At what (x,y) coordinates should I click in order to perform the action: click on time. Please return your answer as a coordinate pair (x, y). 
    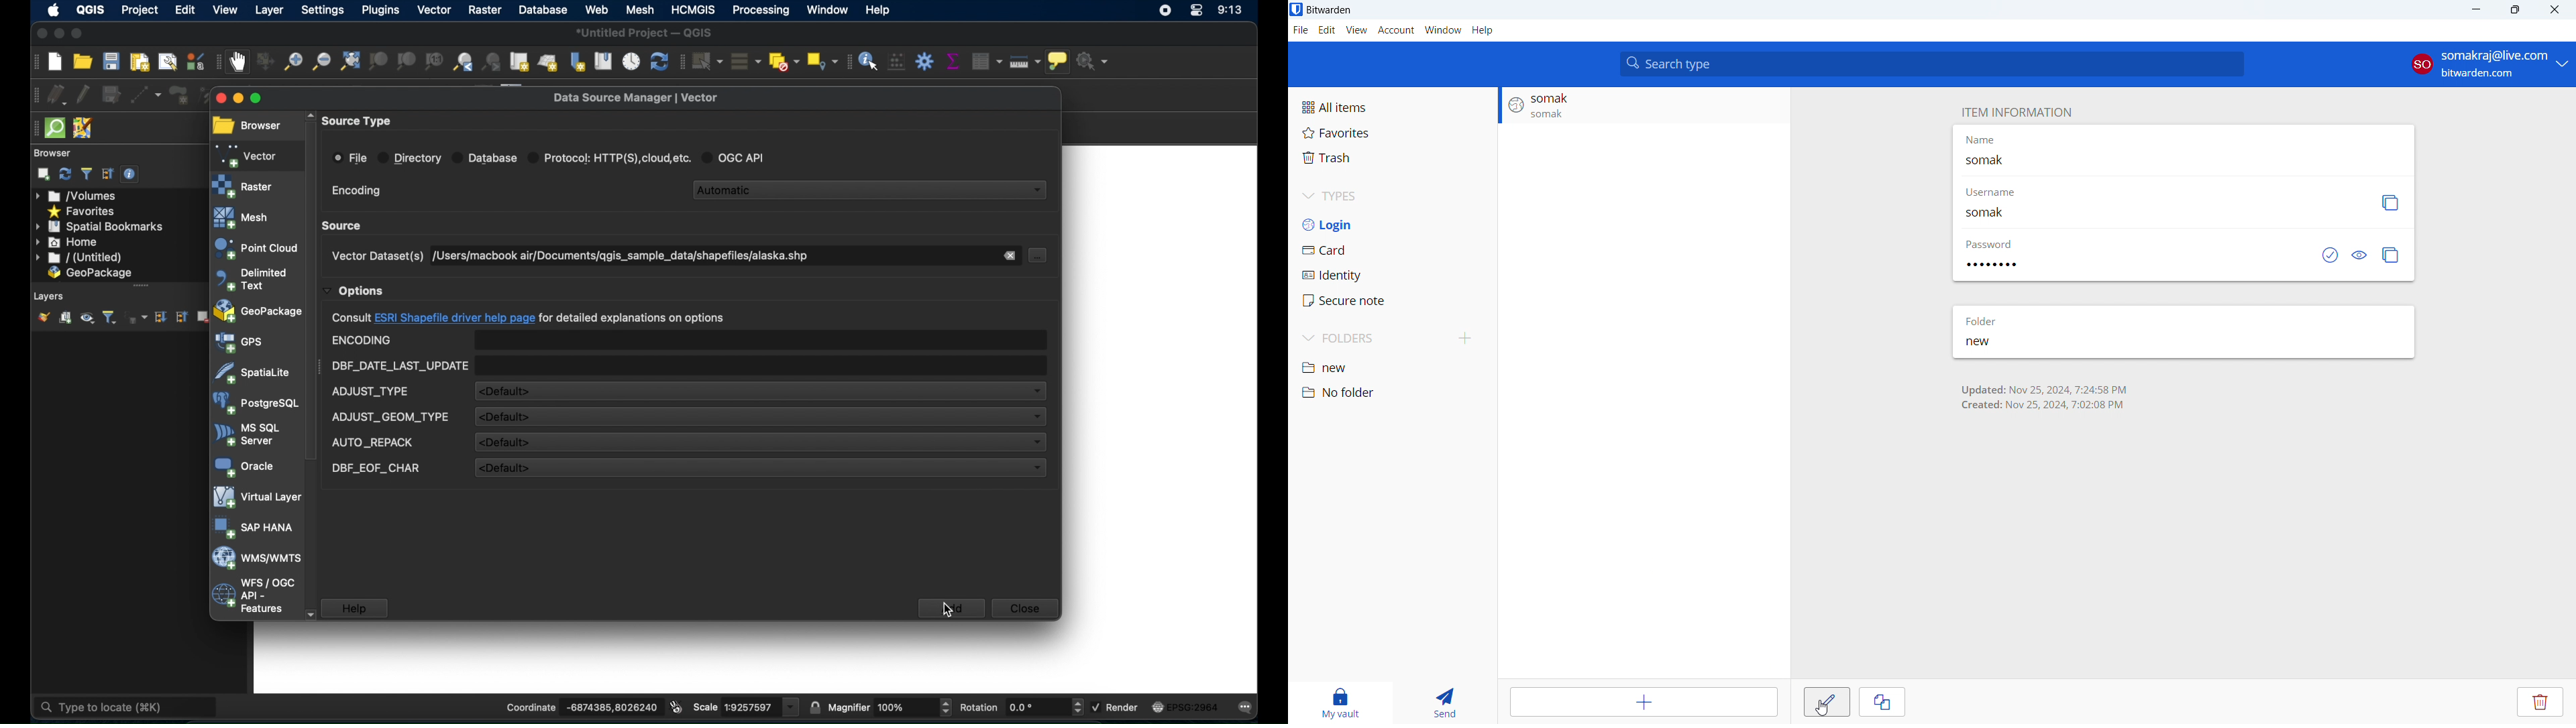
    Looking at the image, I should click on (1231, 11).